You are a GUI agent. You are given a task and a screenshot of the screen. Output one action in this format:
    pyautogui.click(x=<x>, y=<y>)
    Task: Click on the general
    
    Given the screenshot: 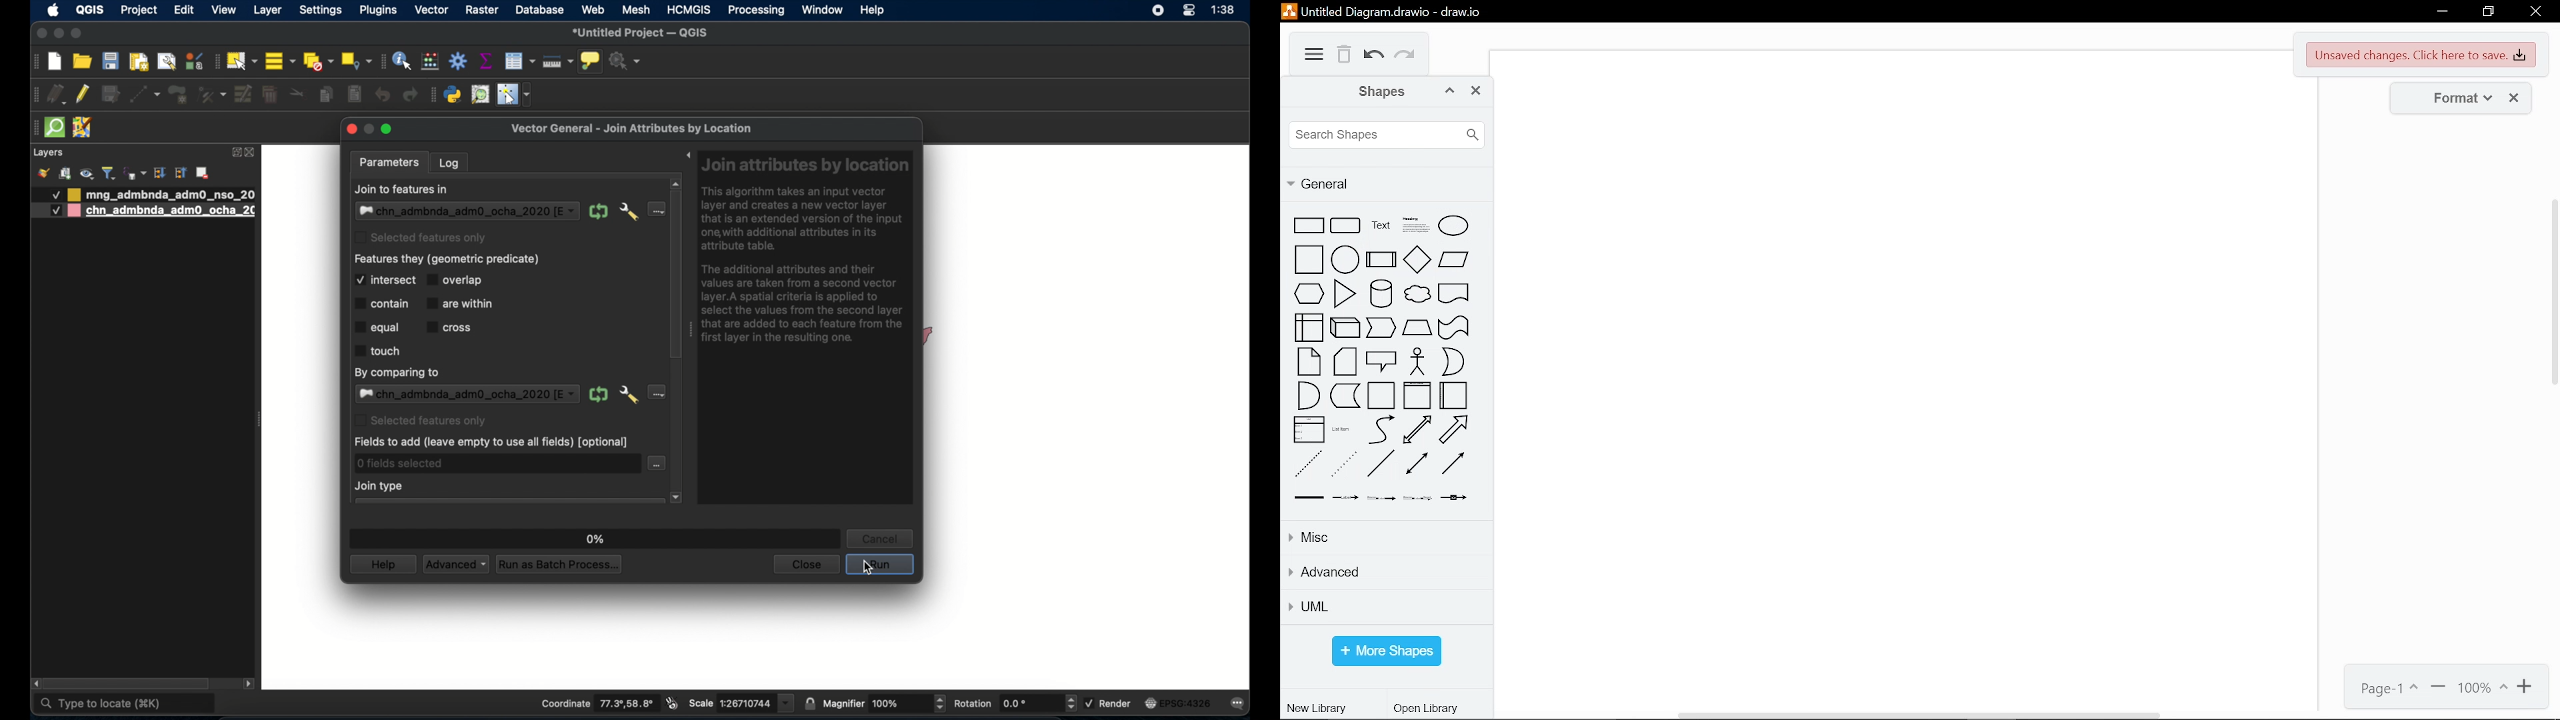 What is the action you would take?
    pyautogui.click(x=1383, y=183)
    